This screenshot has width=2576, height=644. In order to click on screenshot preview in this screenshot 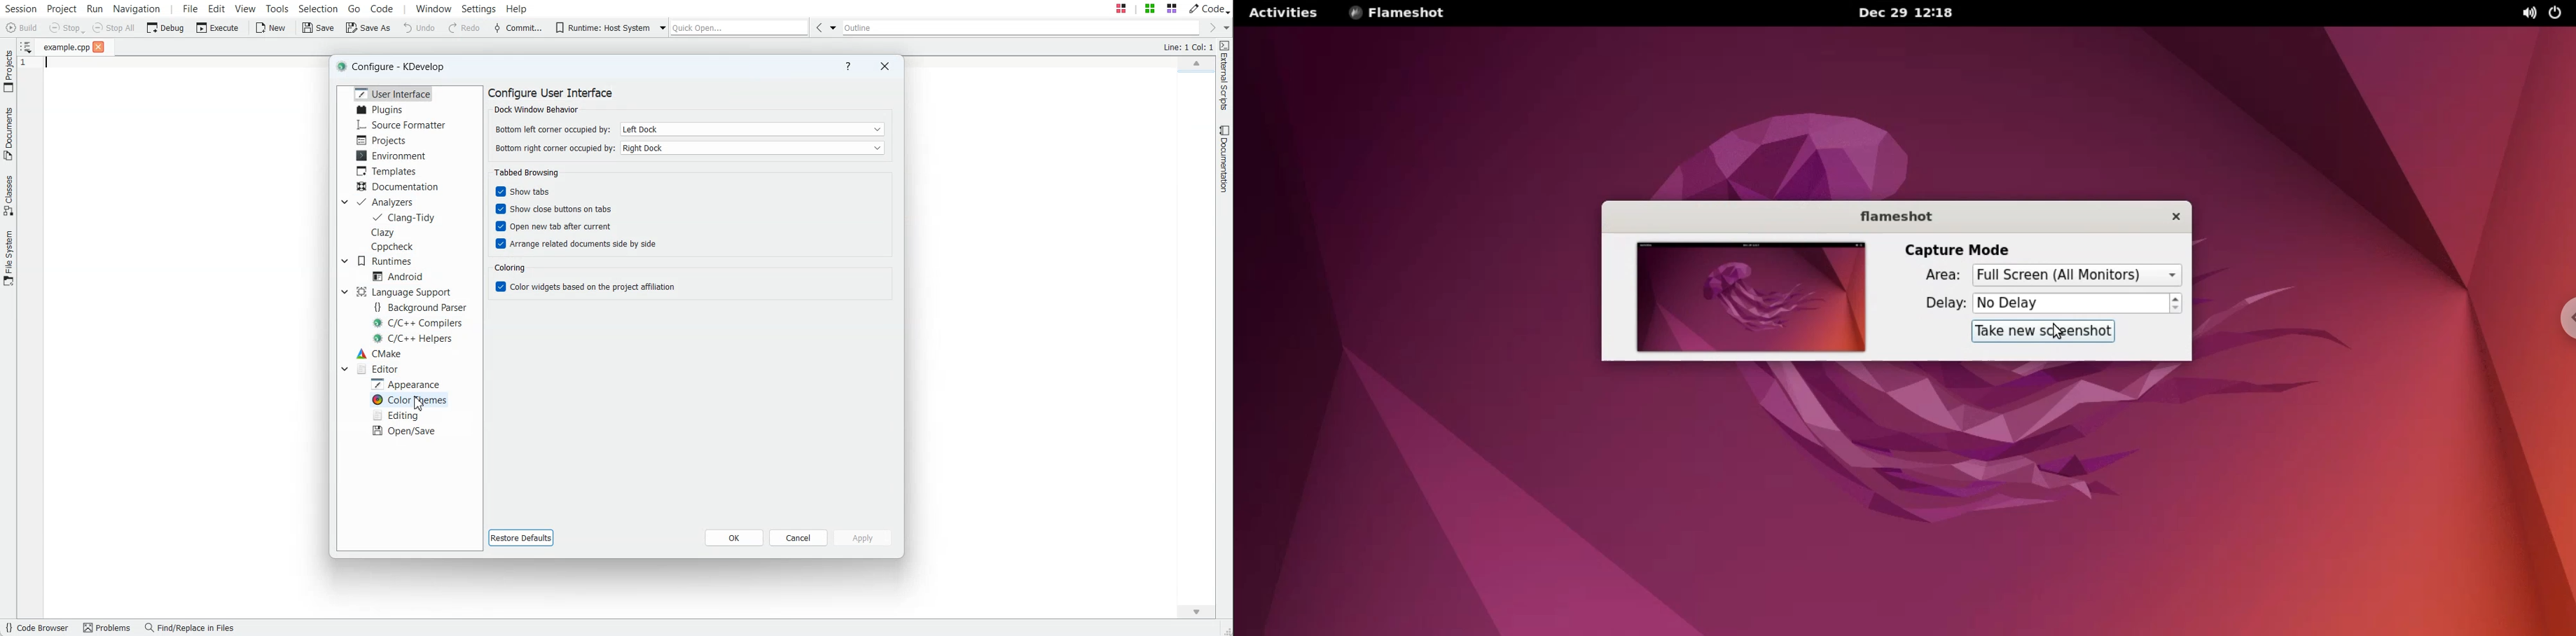, I will do `click(1751, 298)`.